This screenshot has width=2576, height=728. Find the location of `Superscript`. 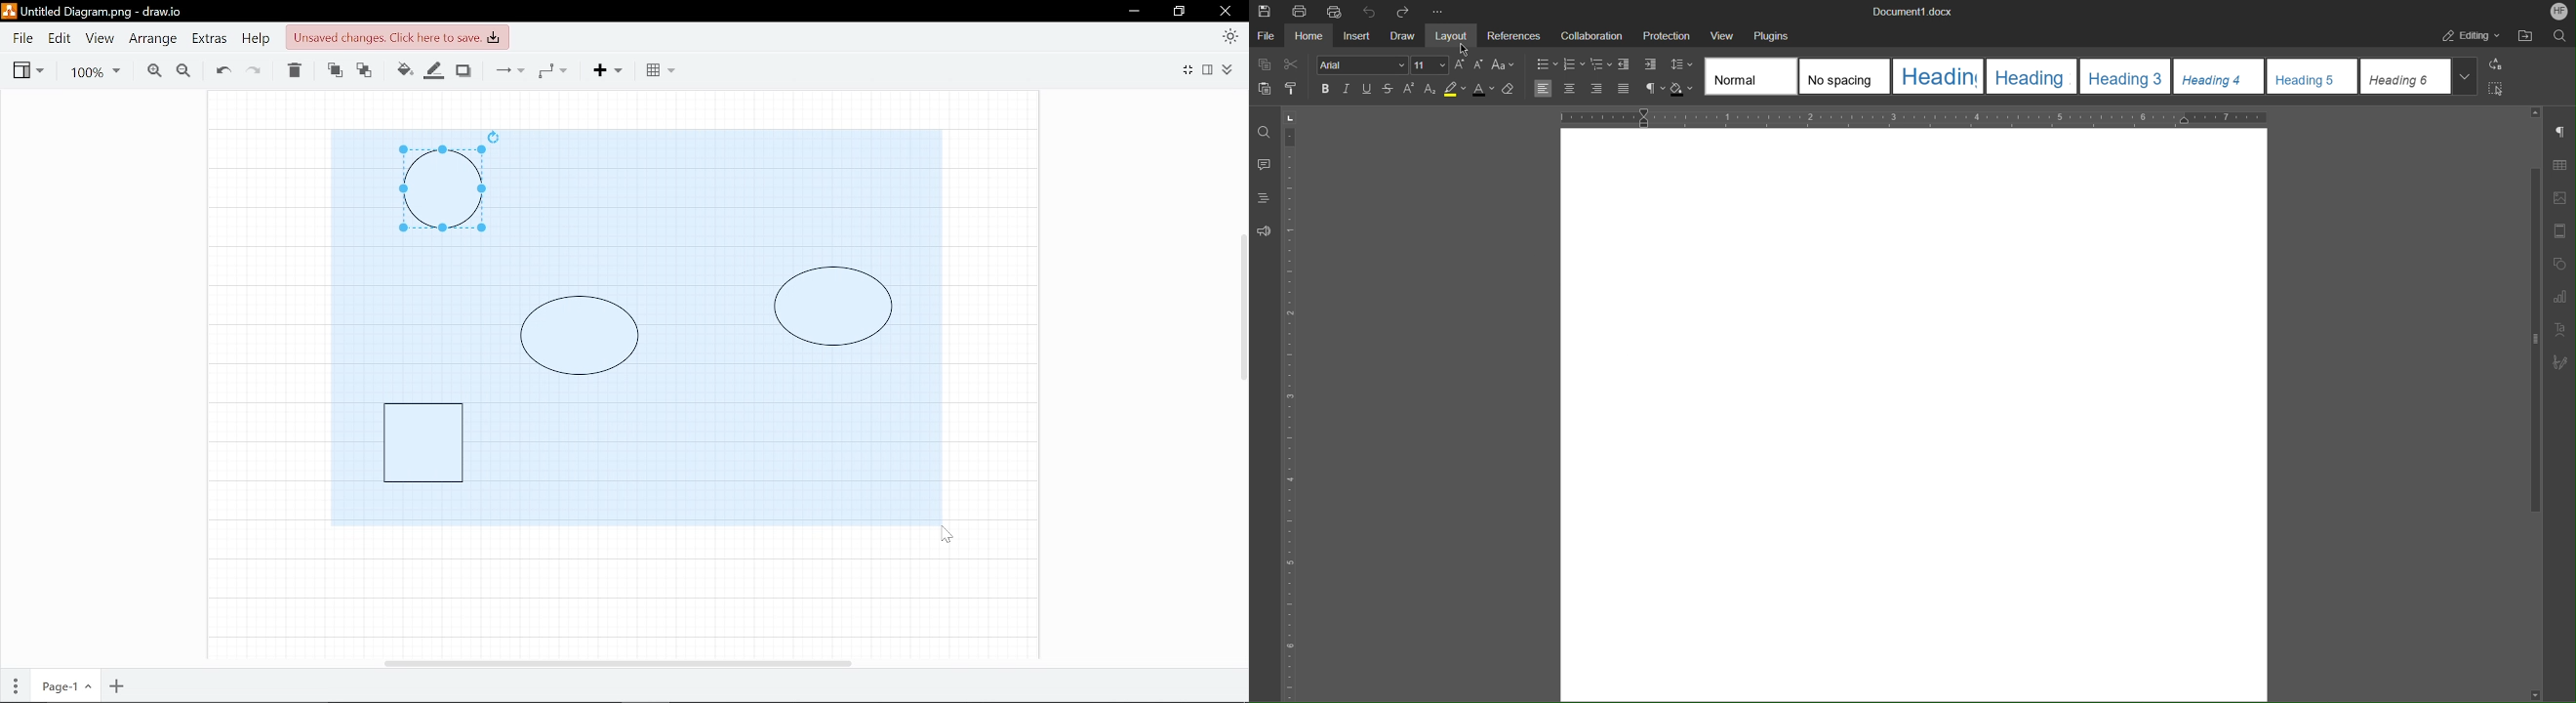

Superscript is located at coordinates (1409, 89).